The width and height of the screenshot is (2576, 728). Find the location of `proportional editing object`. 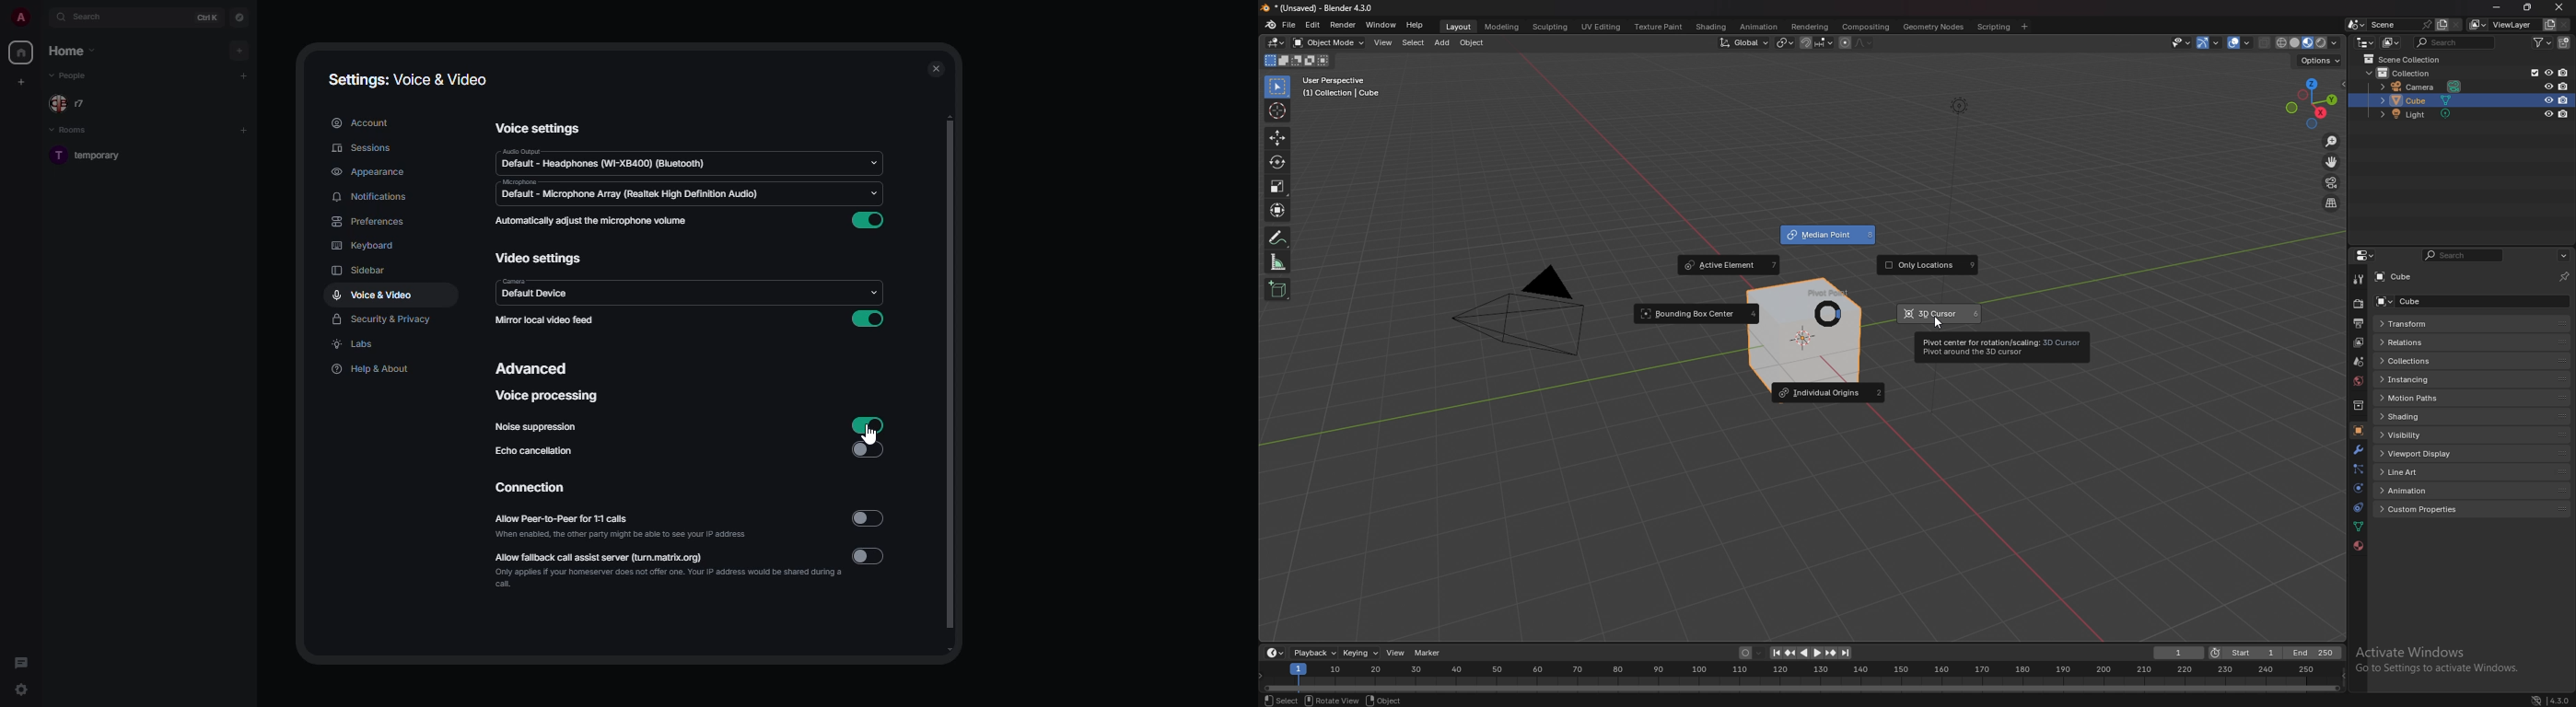

proportional editing object is located at coordinates (1846, 43).